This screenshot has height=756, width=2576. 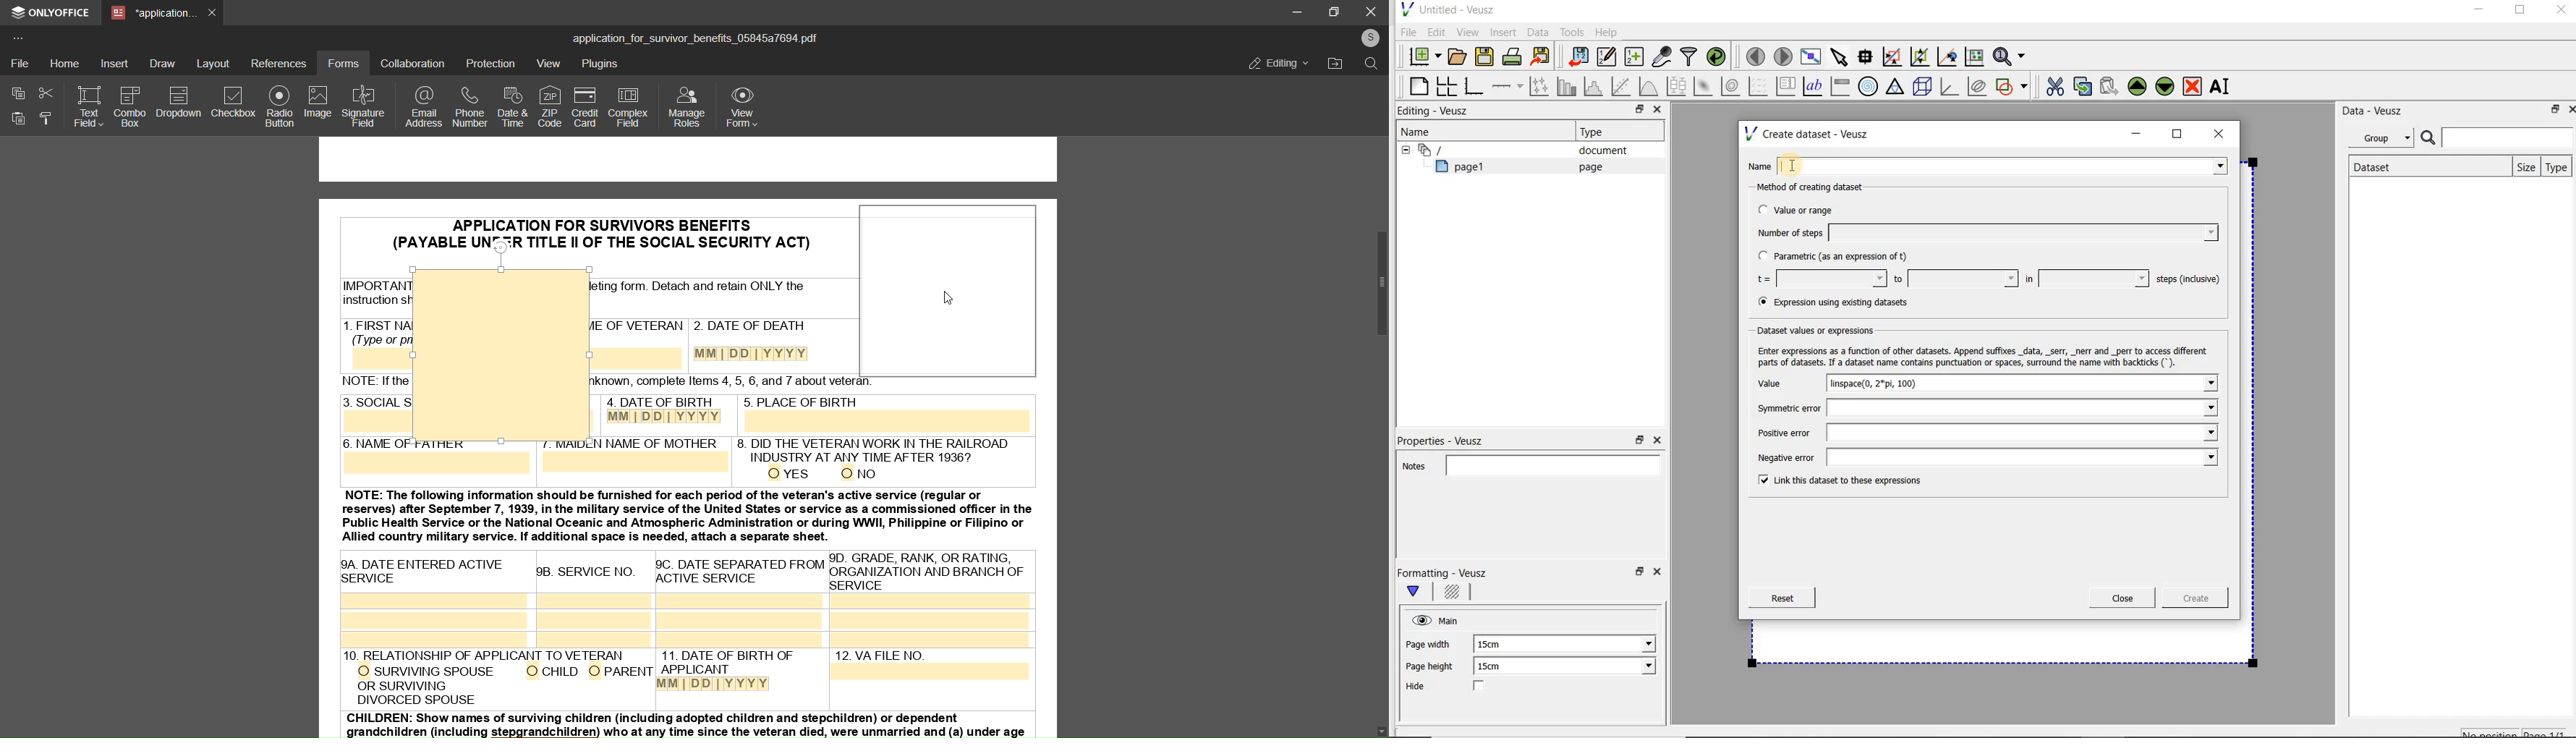 I want to click on 3d scene, so click(x=1923, y=88).